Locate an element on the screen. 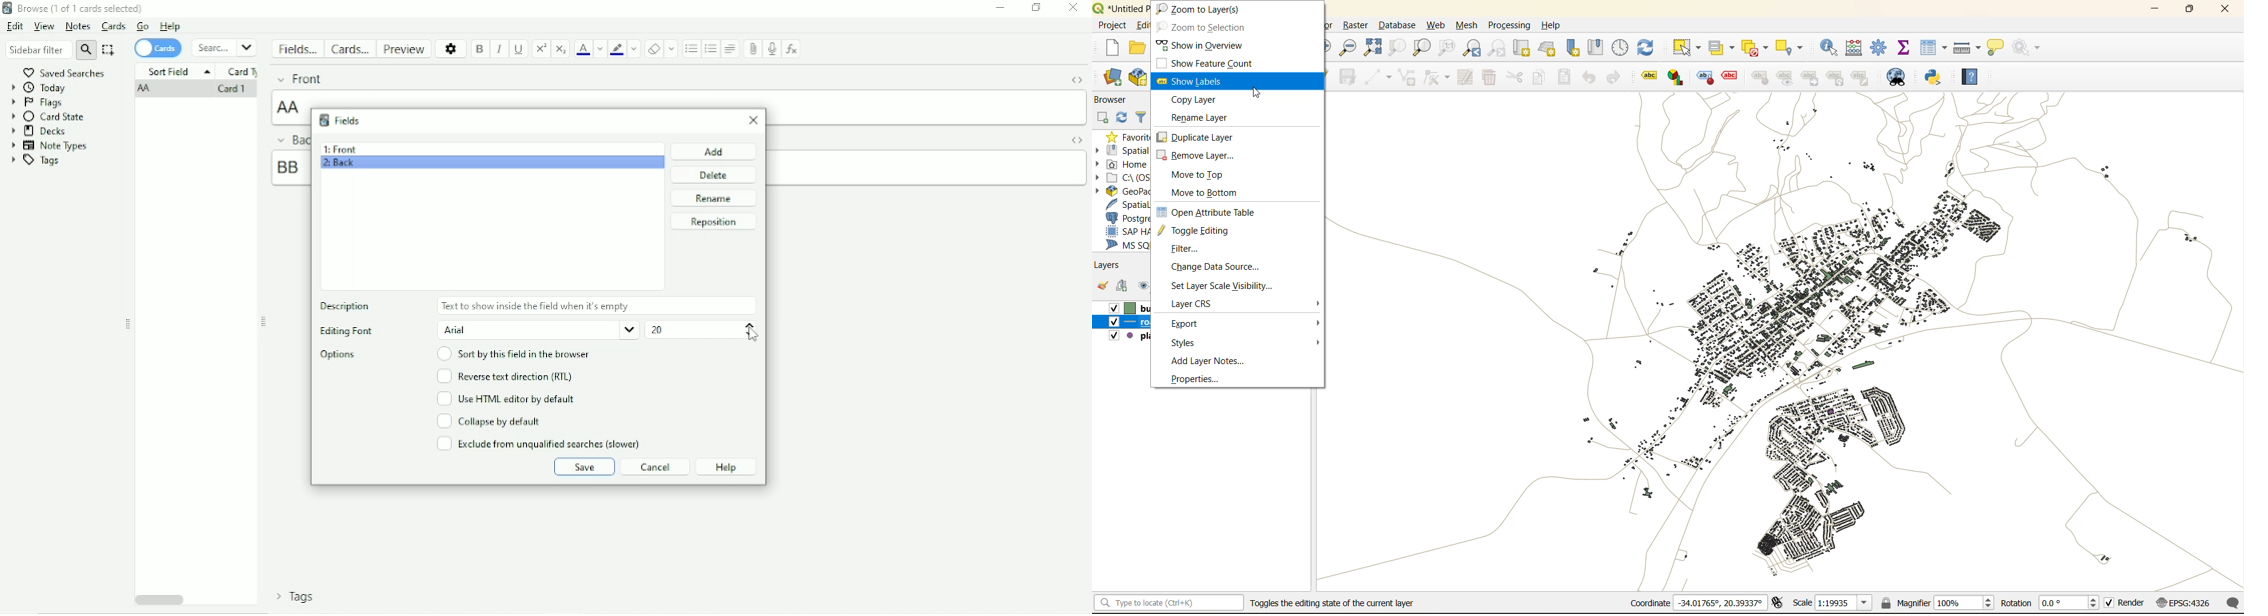 Image resolution: width=2268 pixels, height=616 pixels. identify features is located at coordinates (1828, 49).